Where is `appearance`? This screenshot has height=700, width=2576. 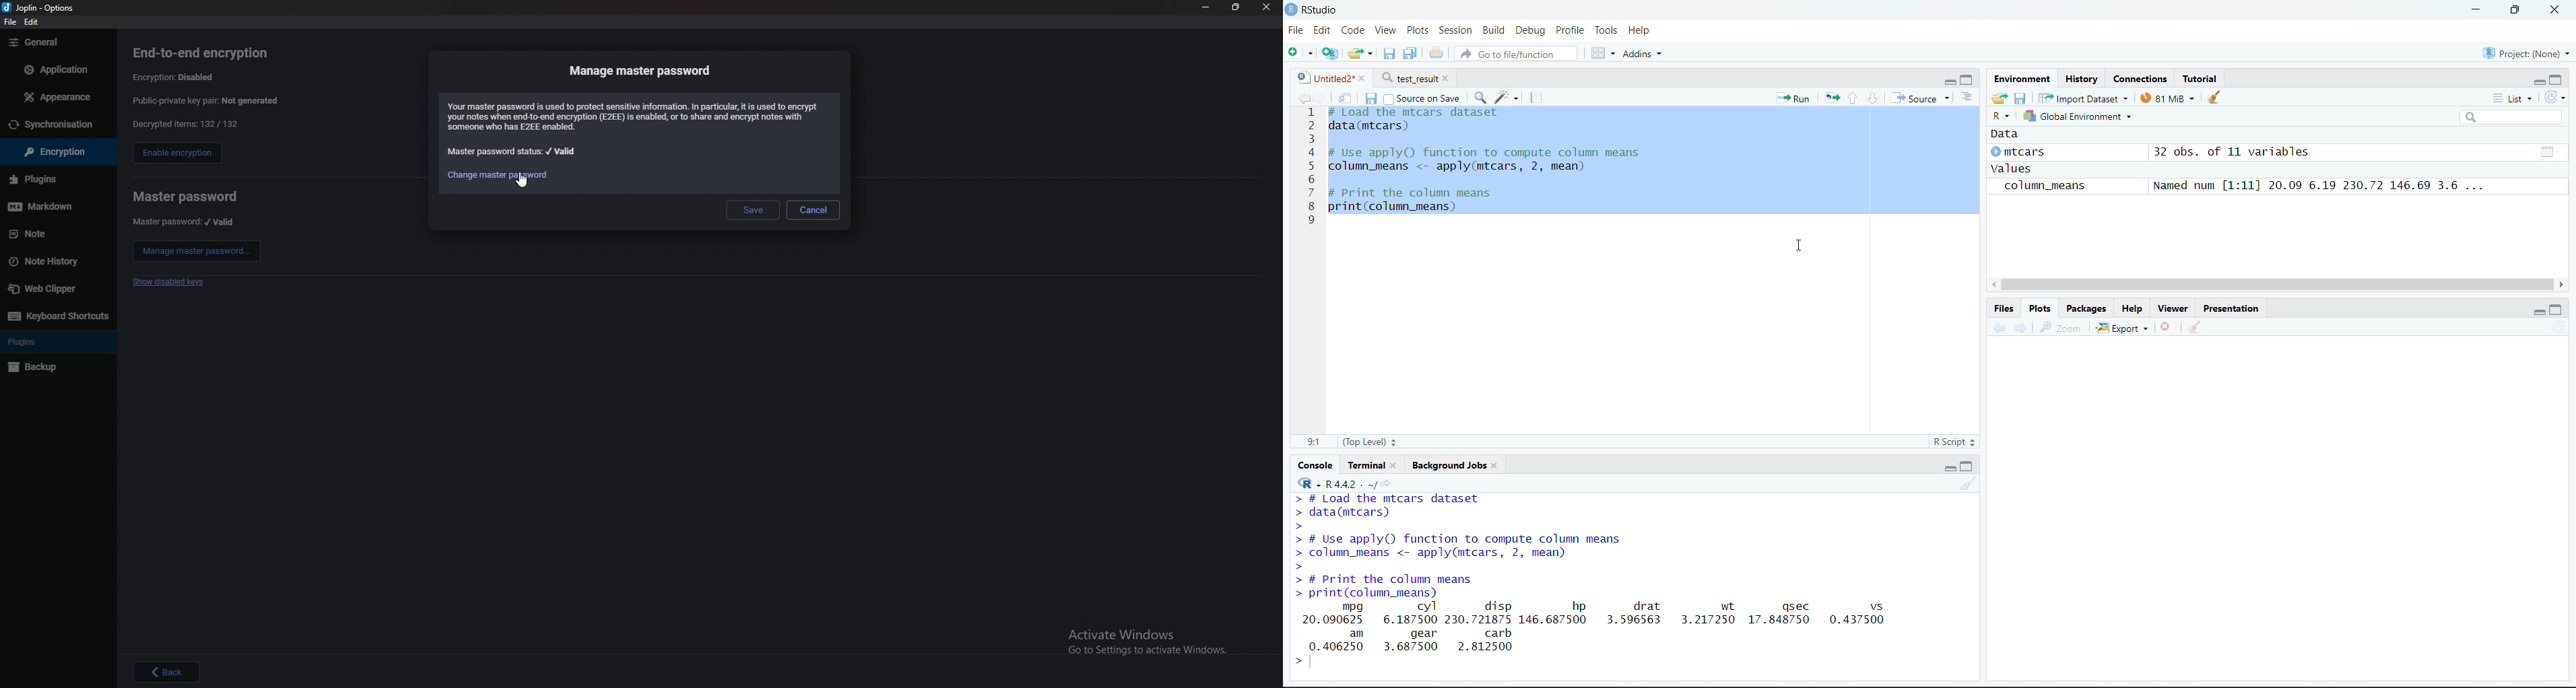
appearance is located at coordinates (55, 98).